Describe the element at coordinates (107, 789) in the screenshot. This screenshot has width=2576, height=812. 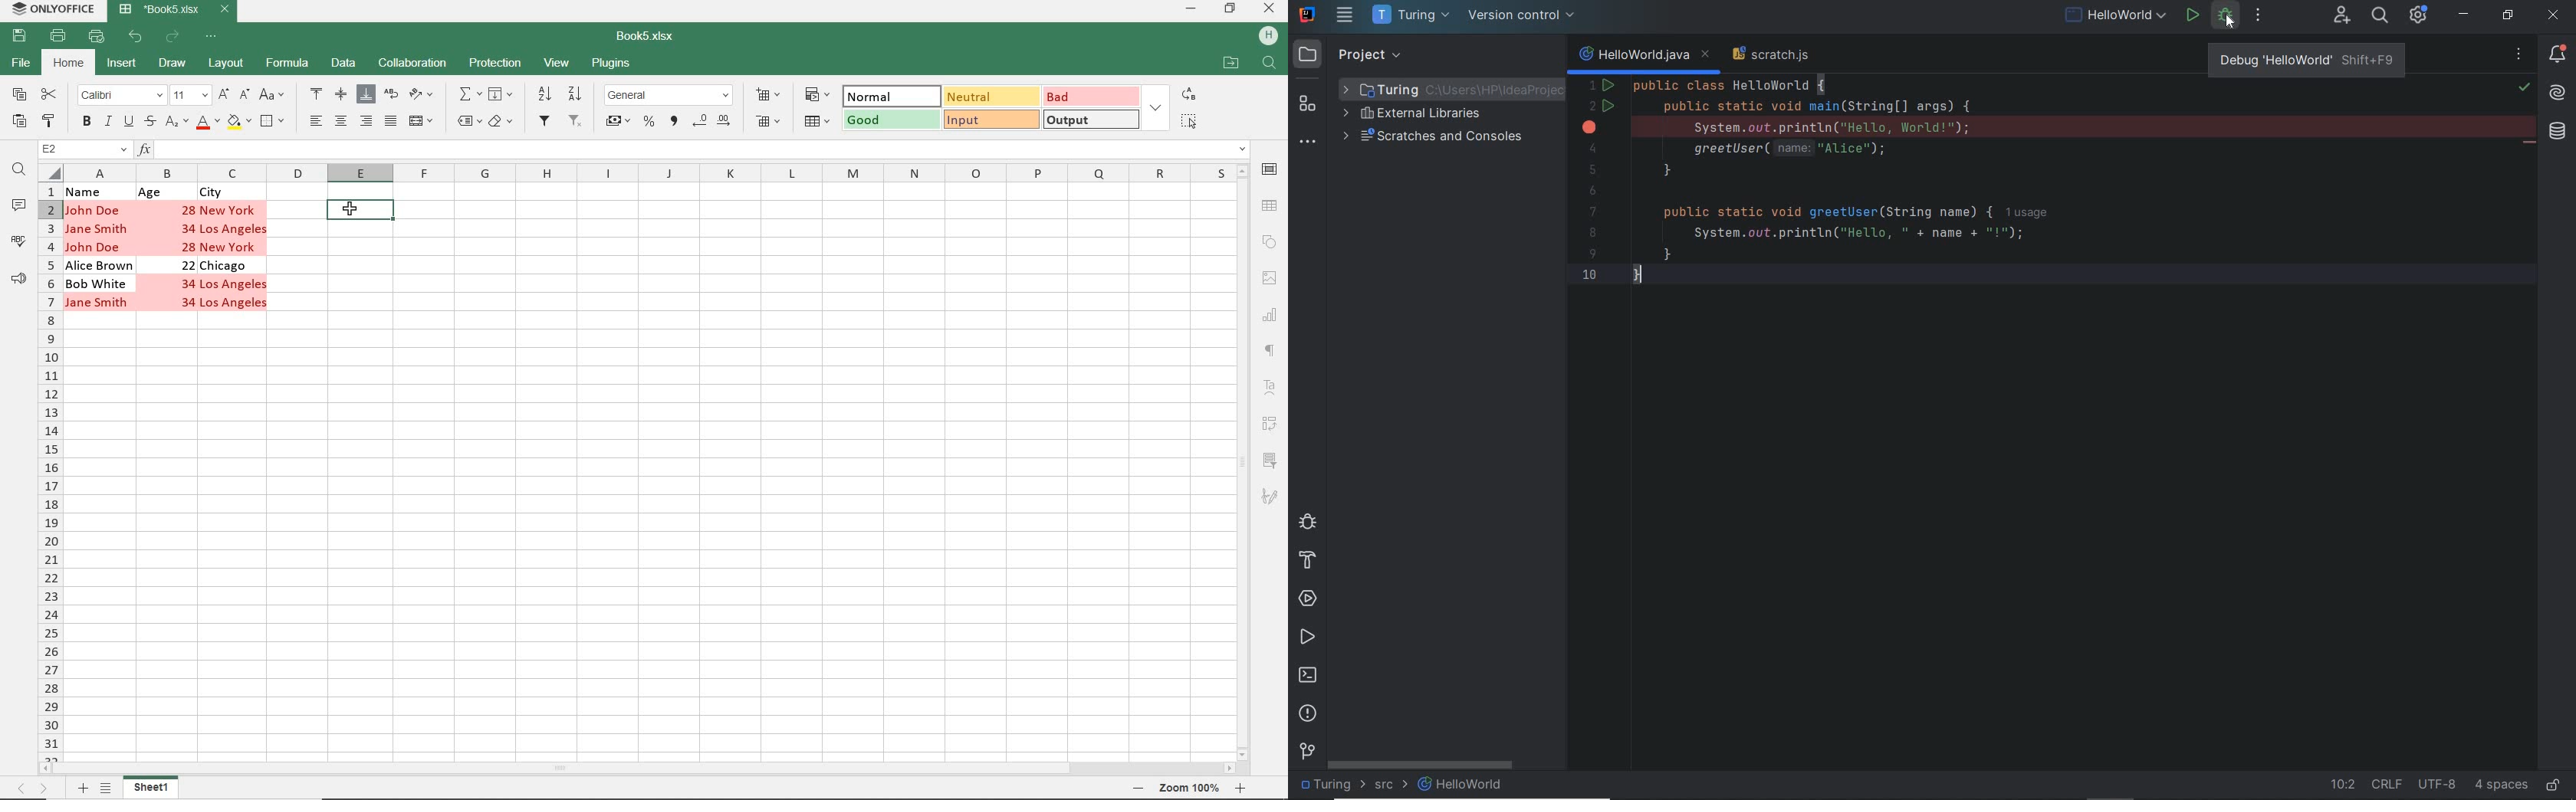
I see `LIST SHEETS` at that location.